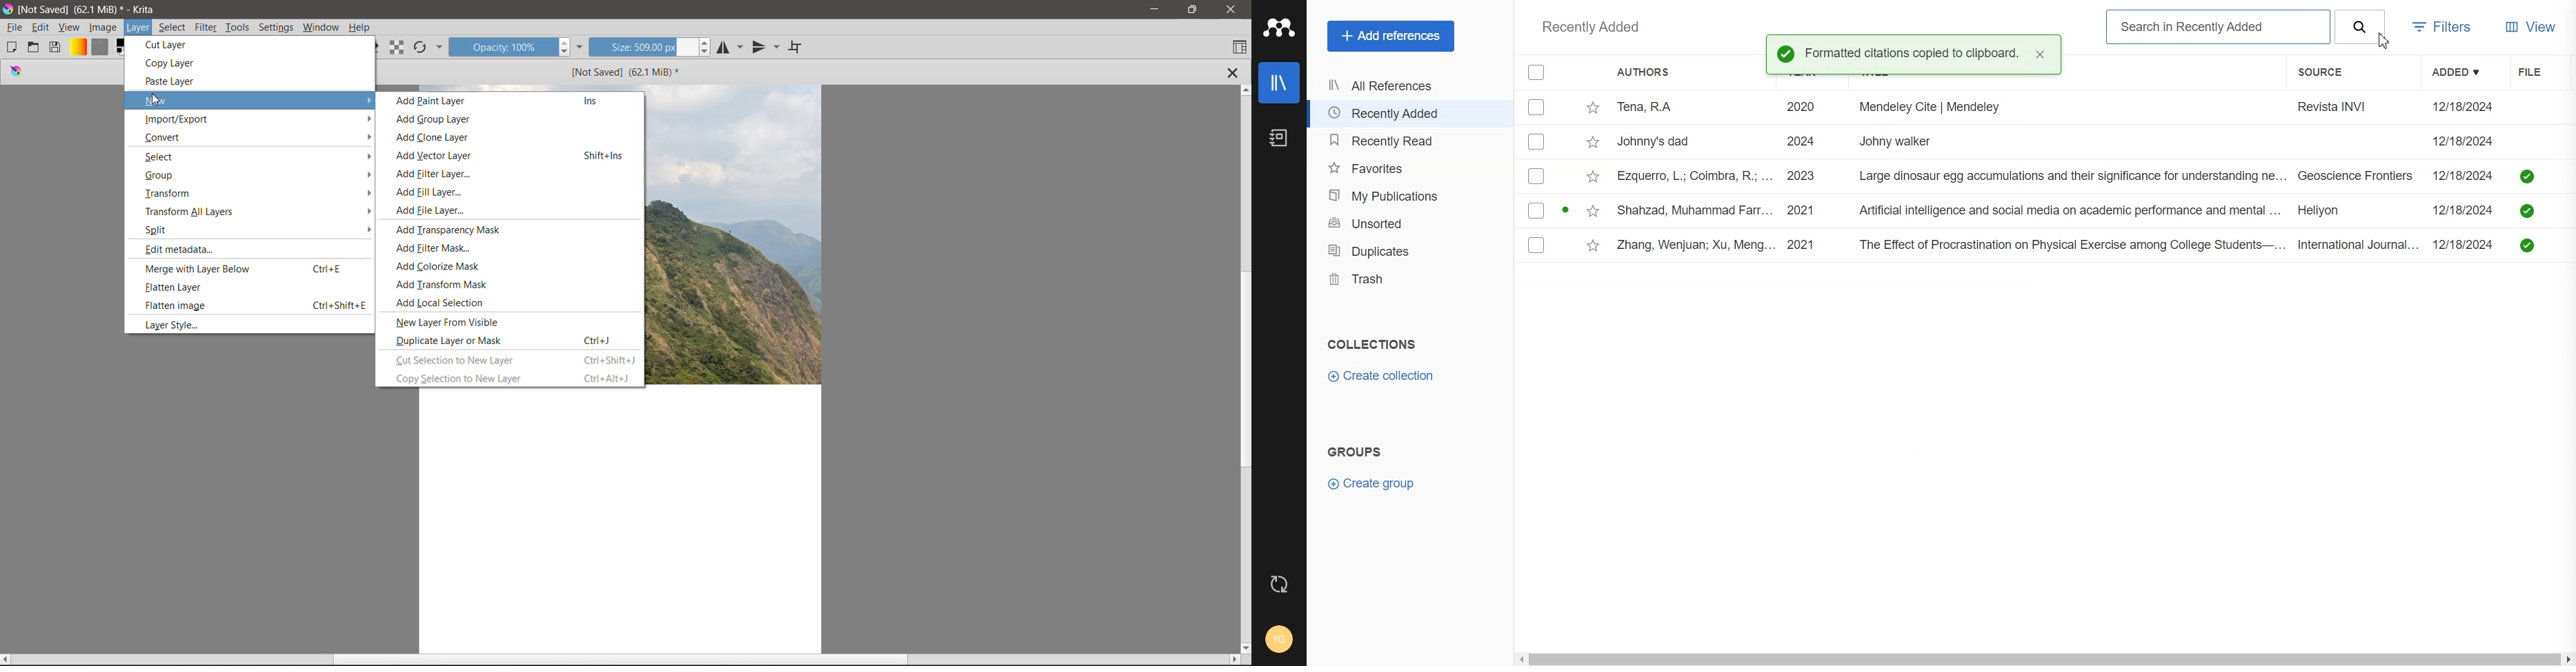  I want to click on Canvas with an Image Layer , so click(623, 521).